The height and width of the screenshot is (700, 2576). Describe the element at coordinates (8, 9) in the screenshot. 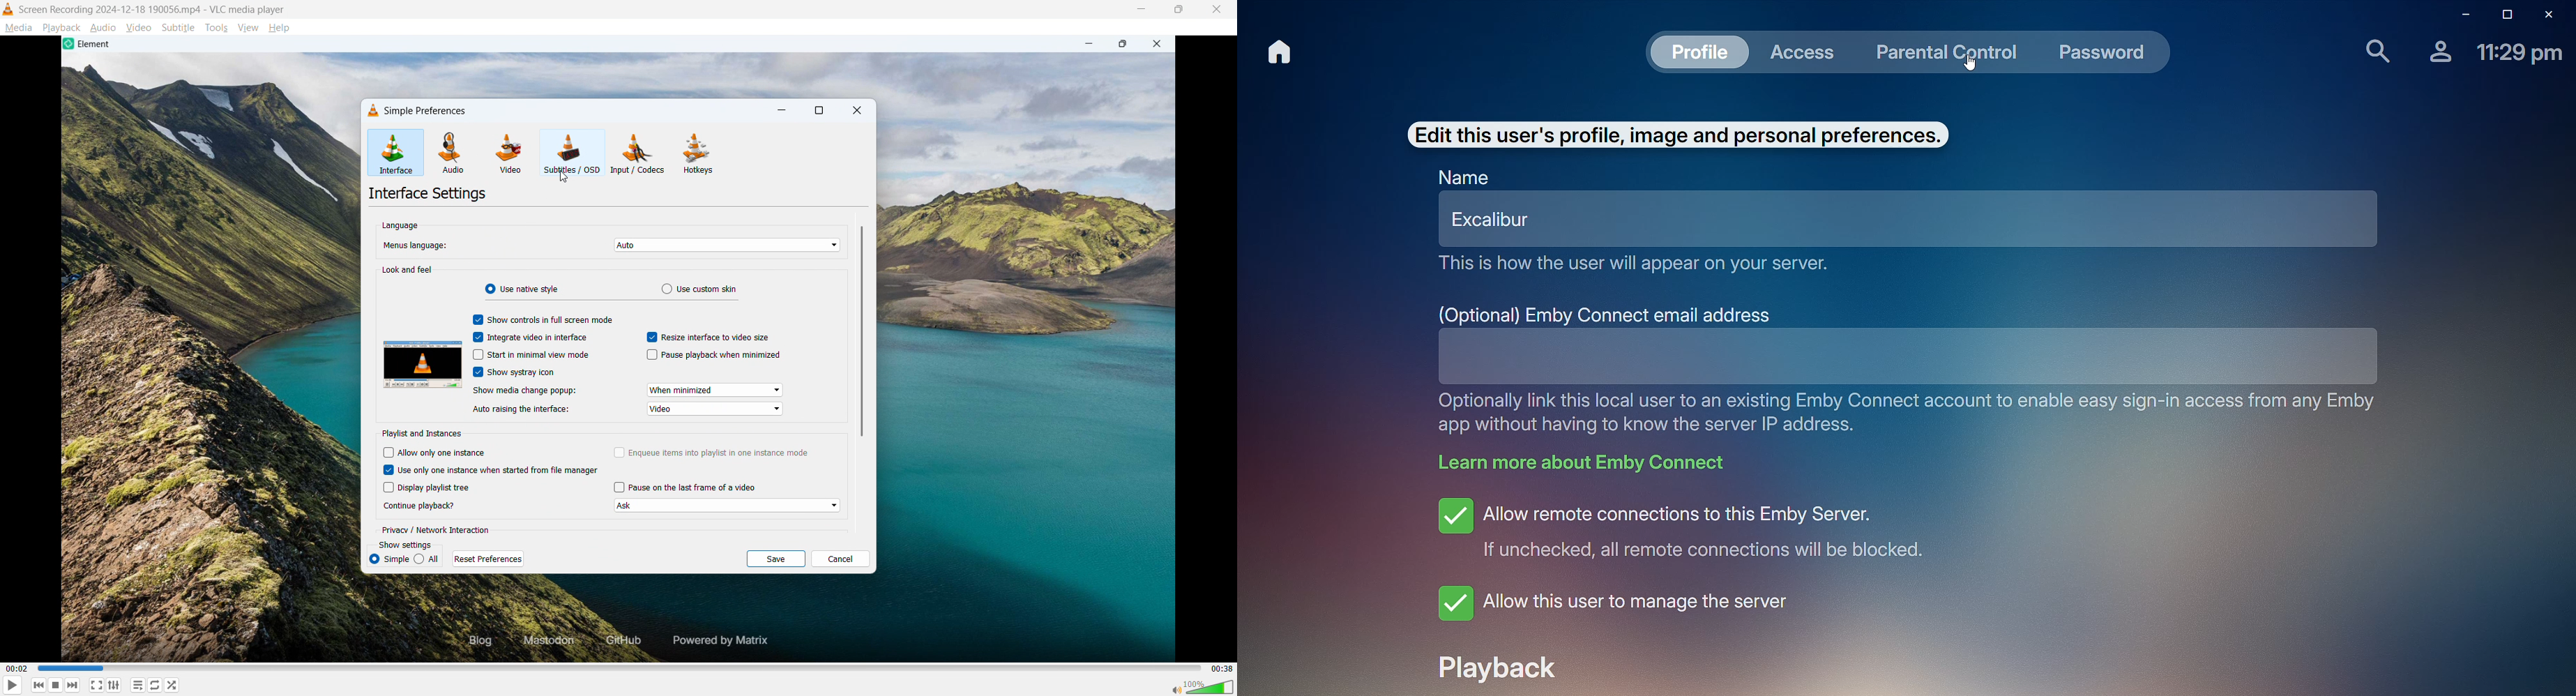

I see `VLC Logo ` at that location.